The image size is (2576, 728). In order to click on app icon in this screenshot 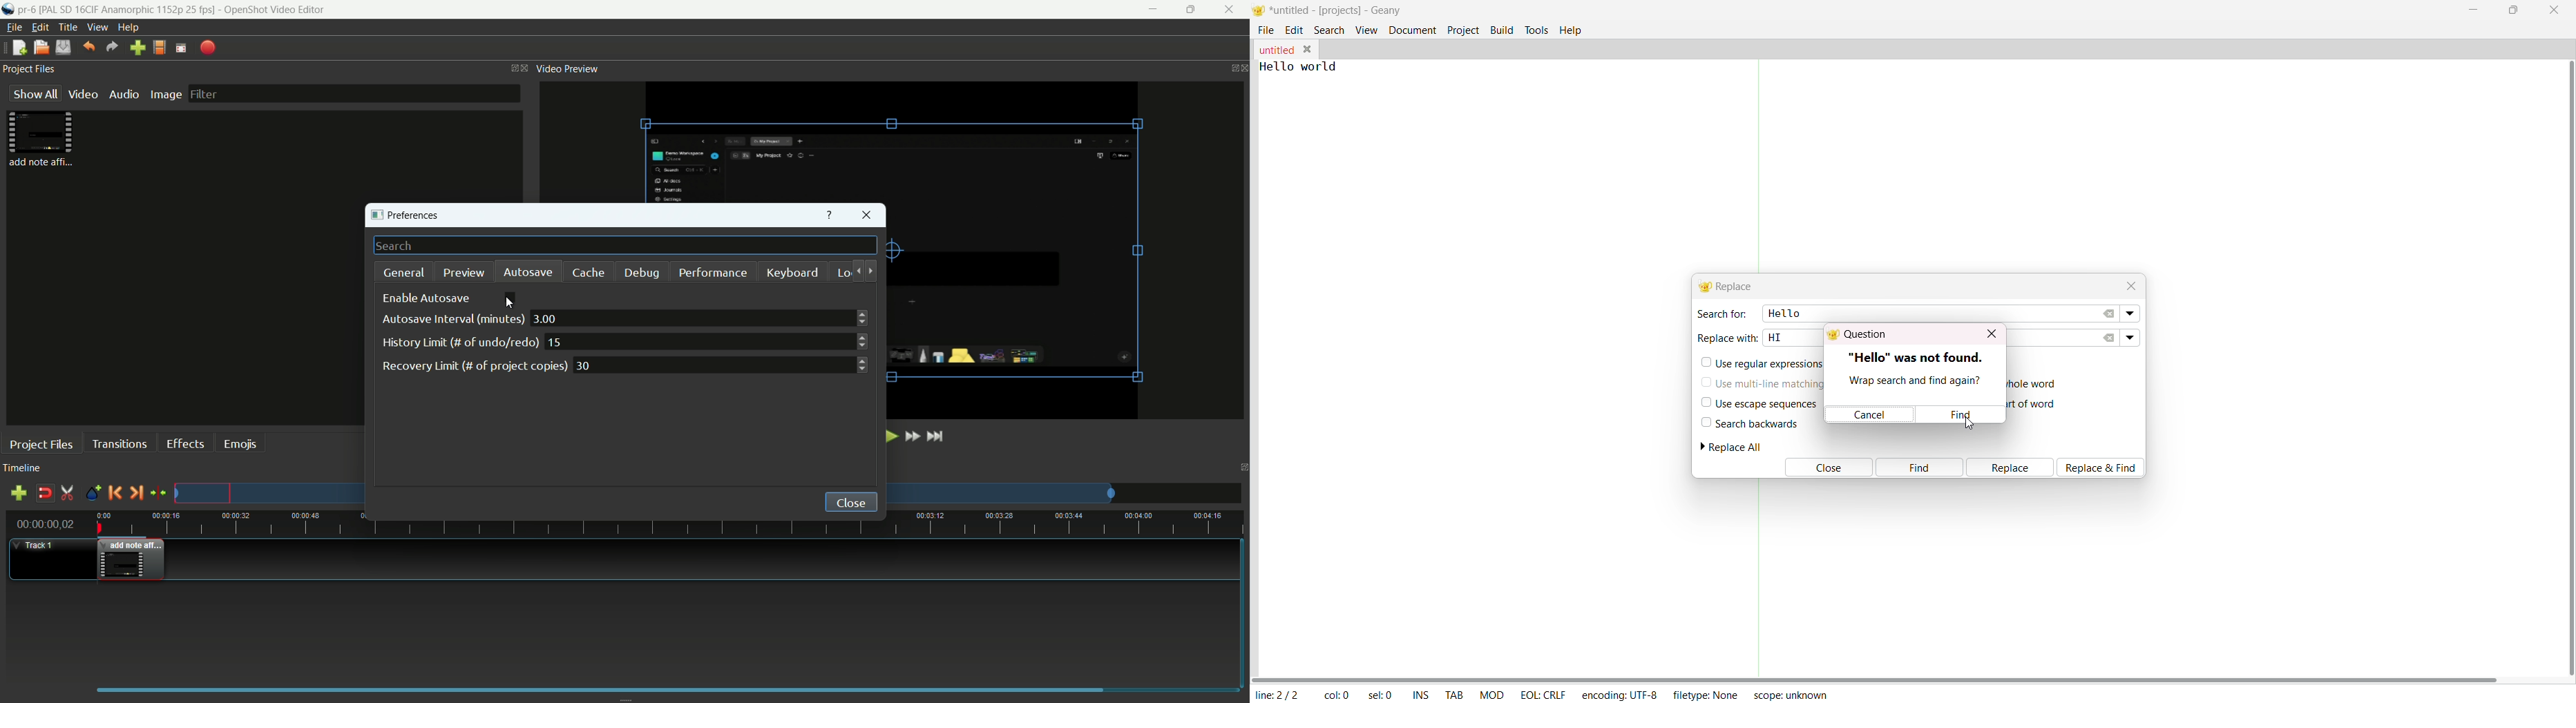, I will do `click(8, 10)`.